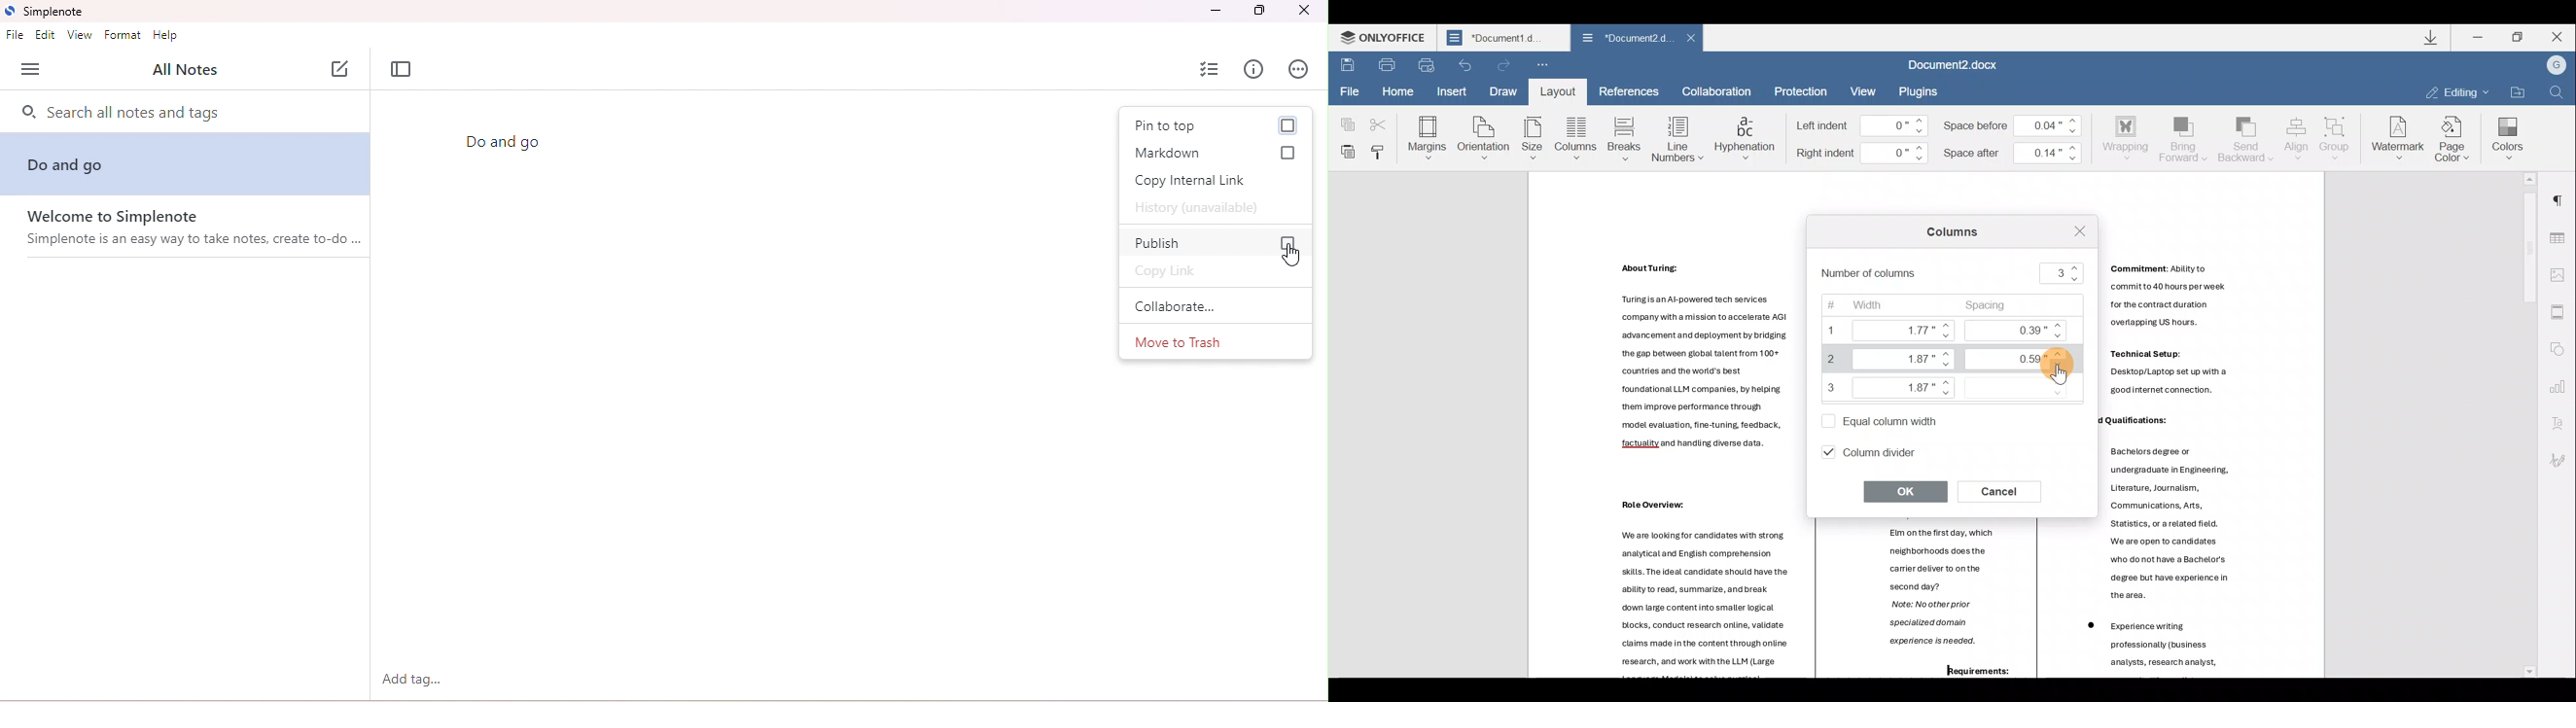 The image size is (2576, 728). Describe the element at coordinates (1926, 91) in the screenshot. I see `Plugin` at that location.